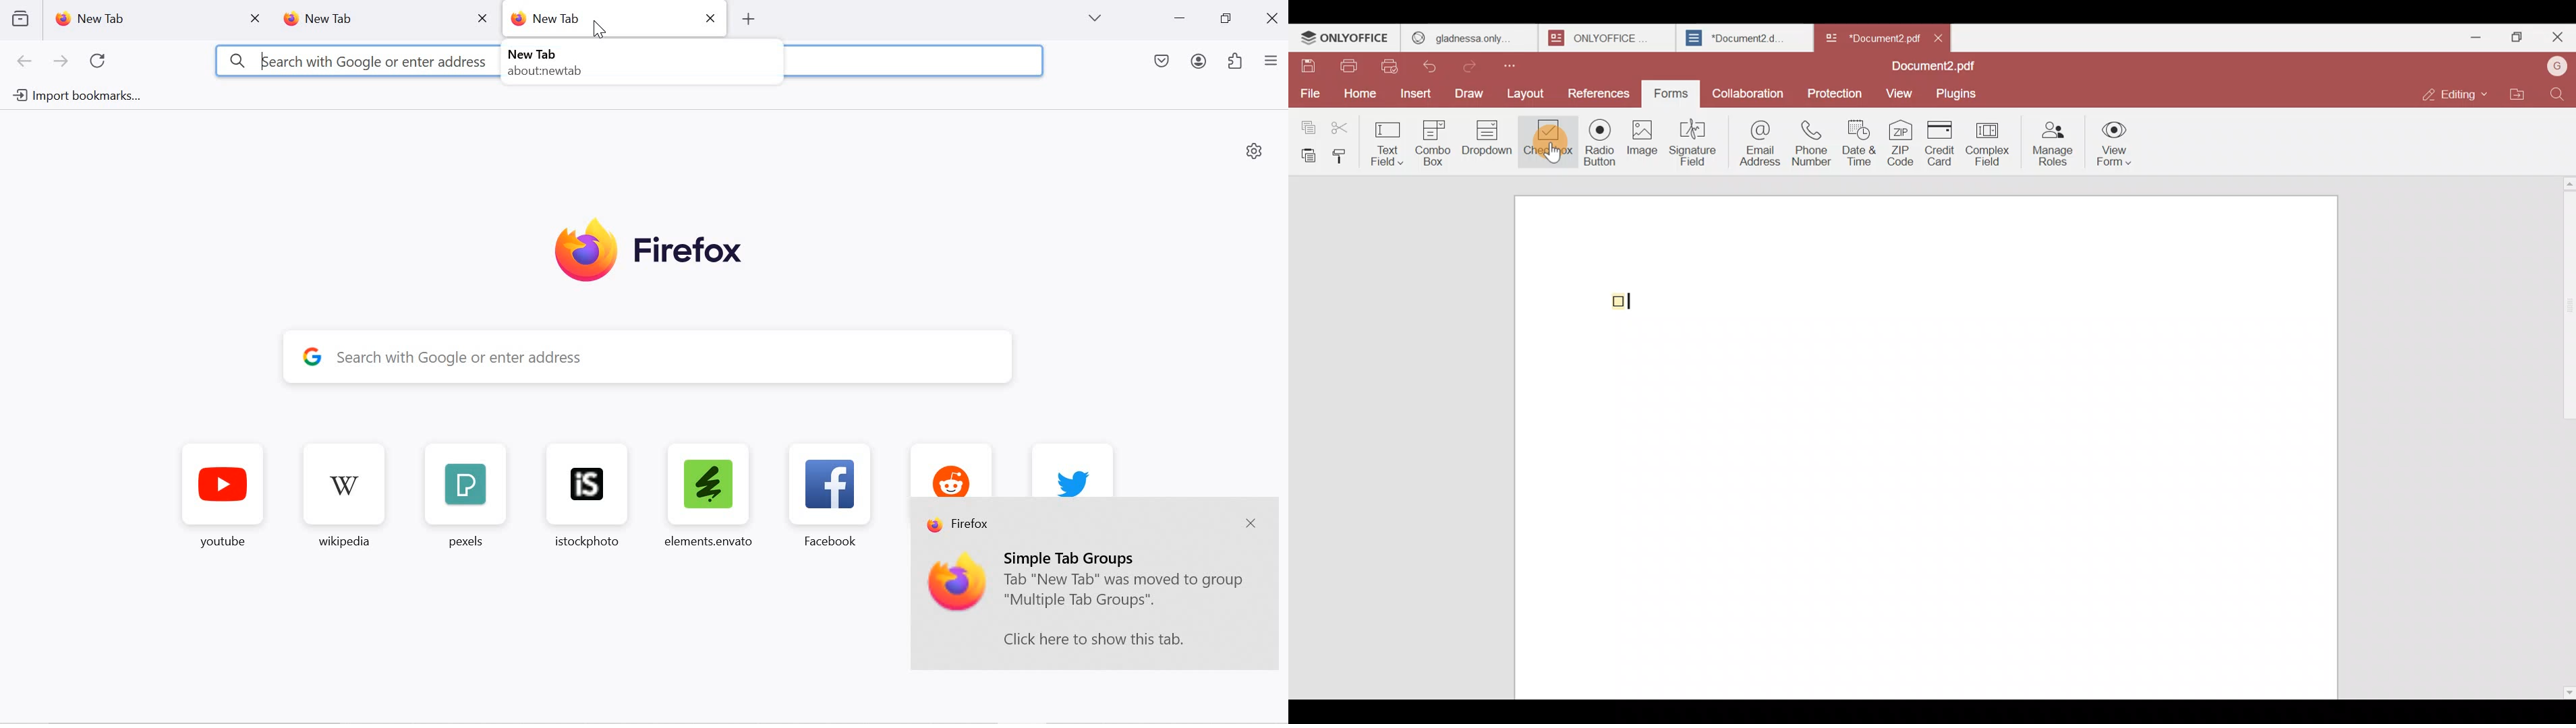 The height and width of the screenshot is (728, 2576). What do you see at coordinates (1163, 63) in the screenshot?
I see `save to pocket` at bounding box center [1163, 63].